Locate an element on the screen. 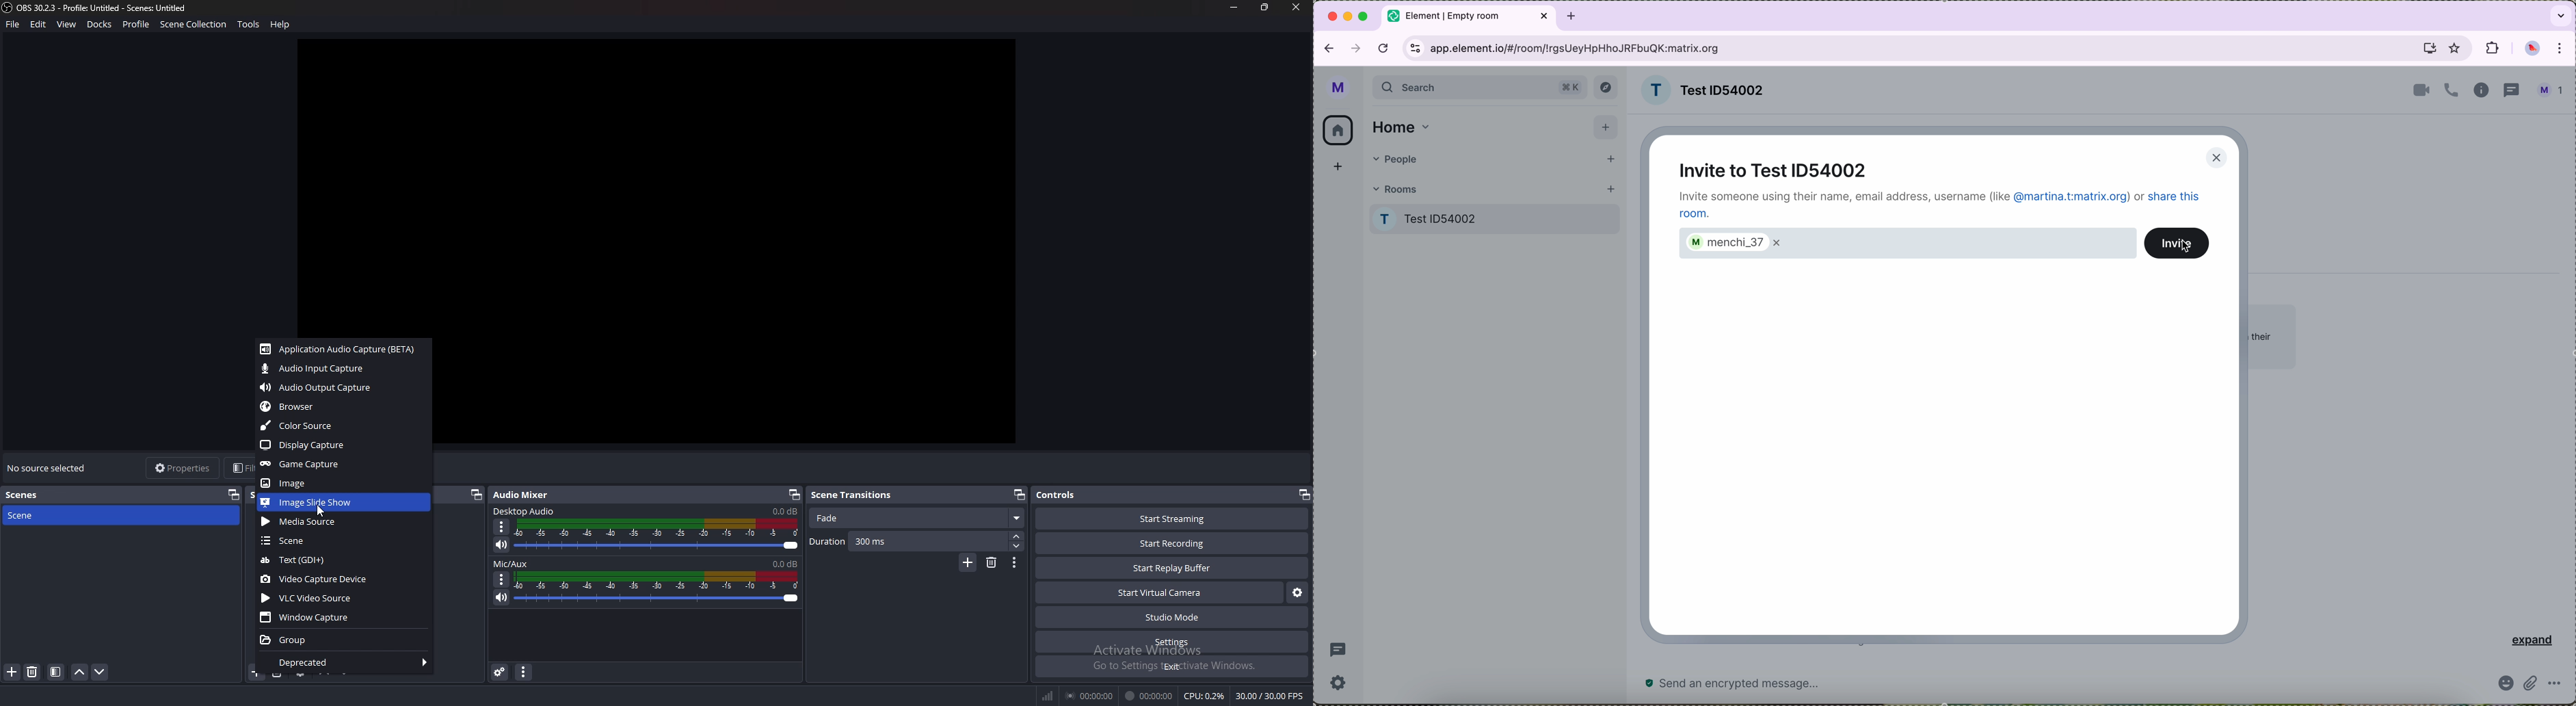 This screenshot has height=728, width=2576. transition properties is located at coordinates (1015, 563).